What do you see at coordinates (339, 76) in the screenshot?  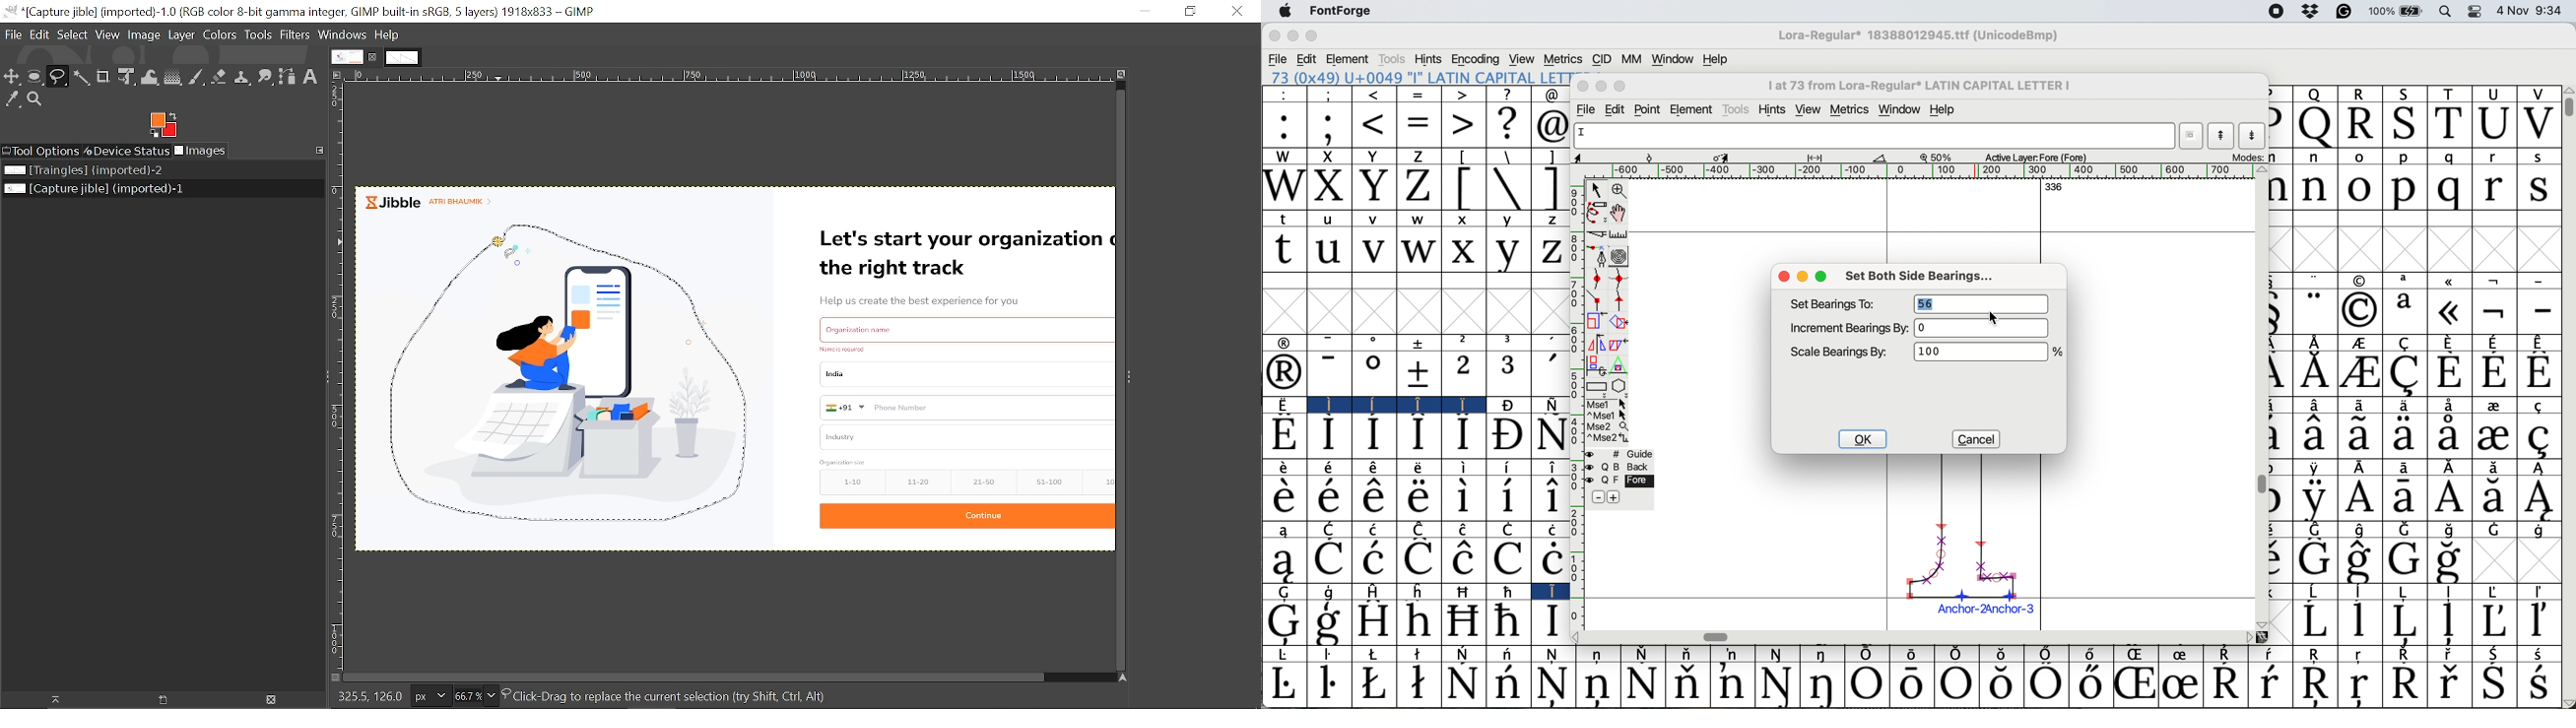 I see `Access the image menu` at bounding box center [339, 76].